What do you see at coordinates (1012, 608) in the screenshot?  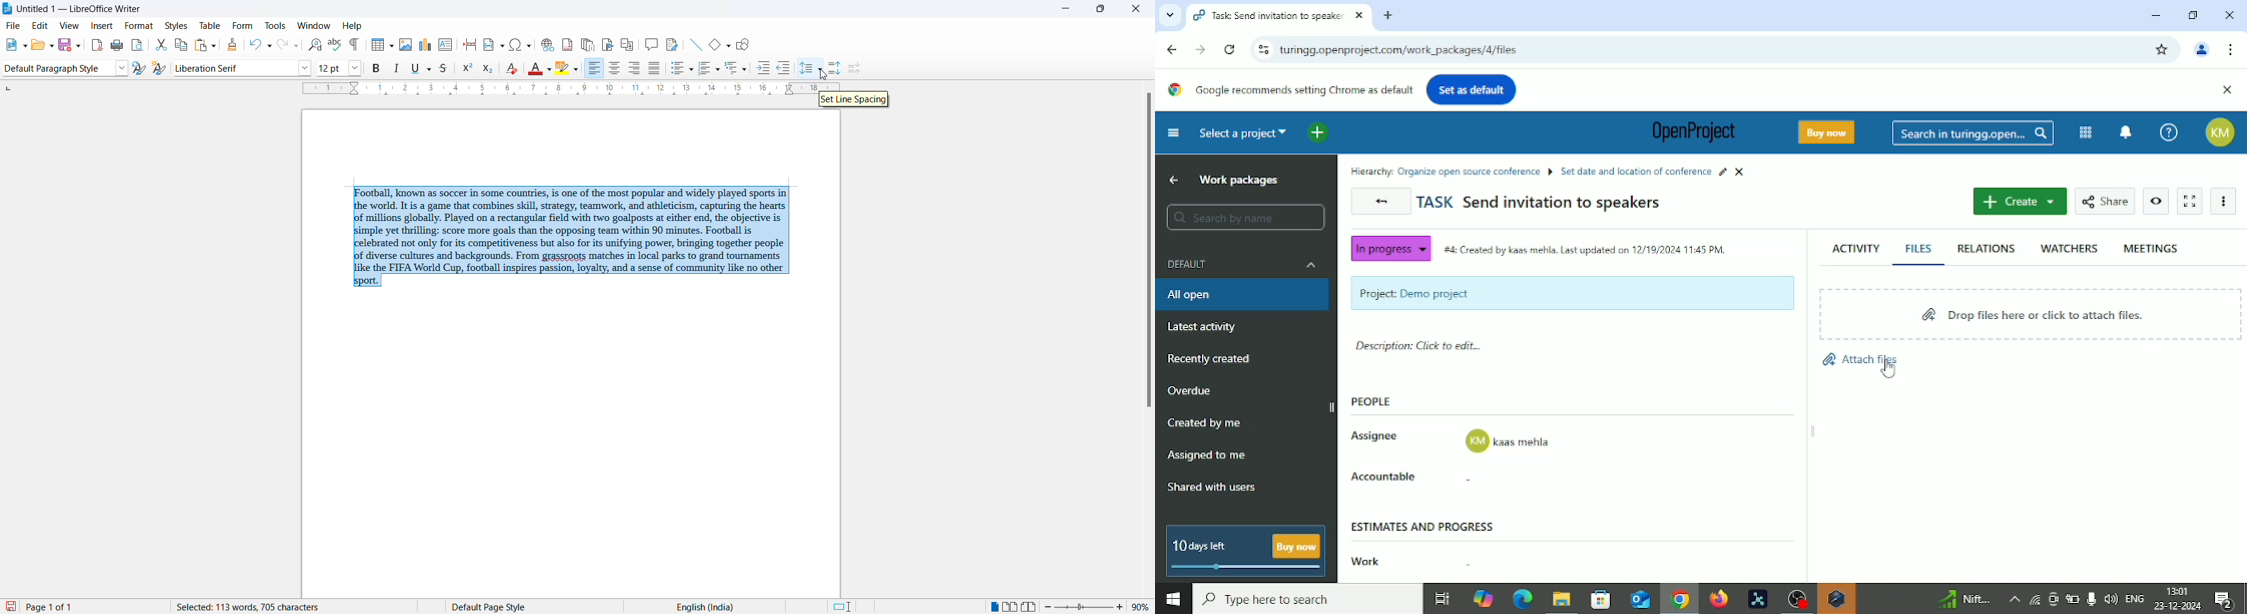 I see `multipage view` at bounding box center [1012, 608].